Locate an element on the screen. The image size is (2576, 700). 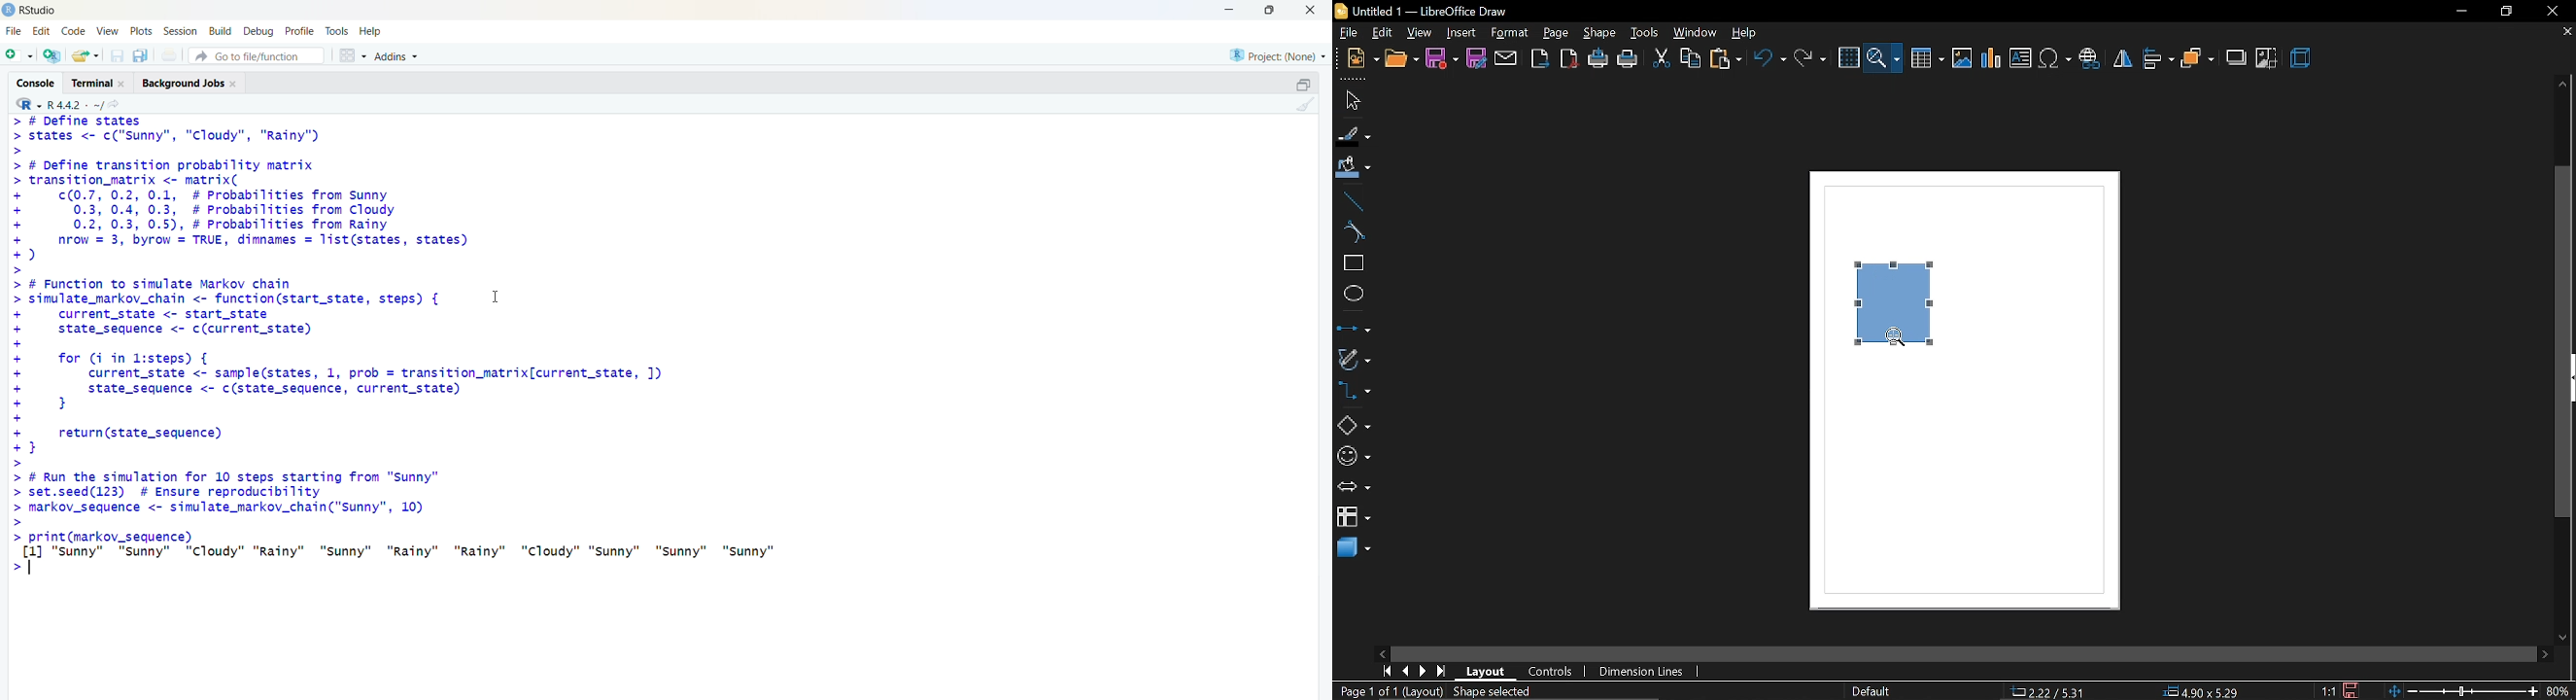
copy is located at coordinates (1689, 59).